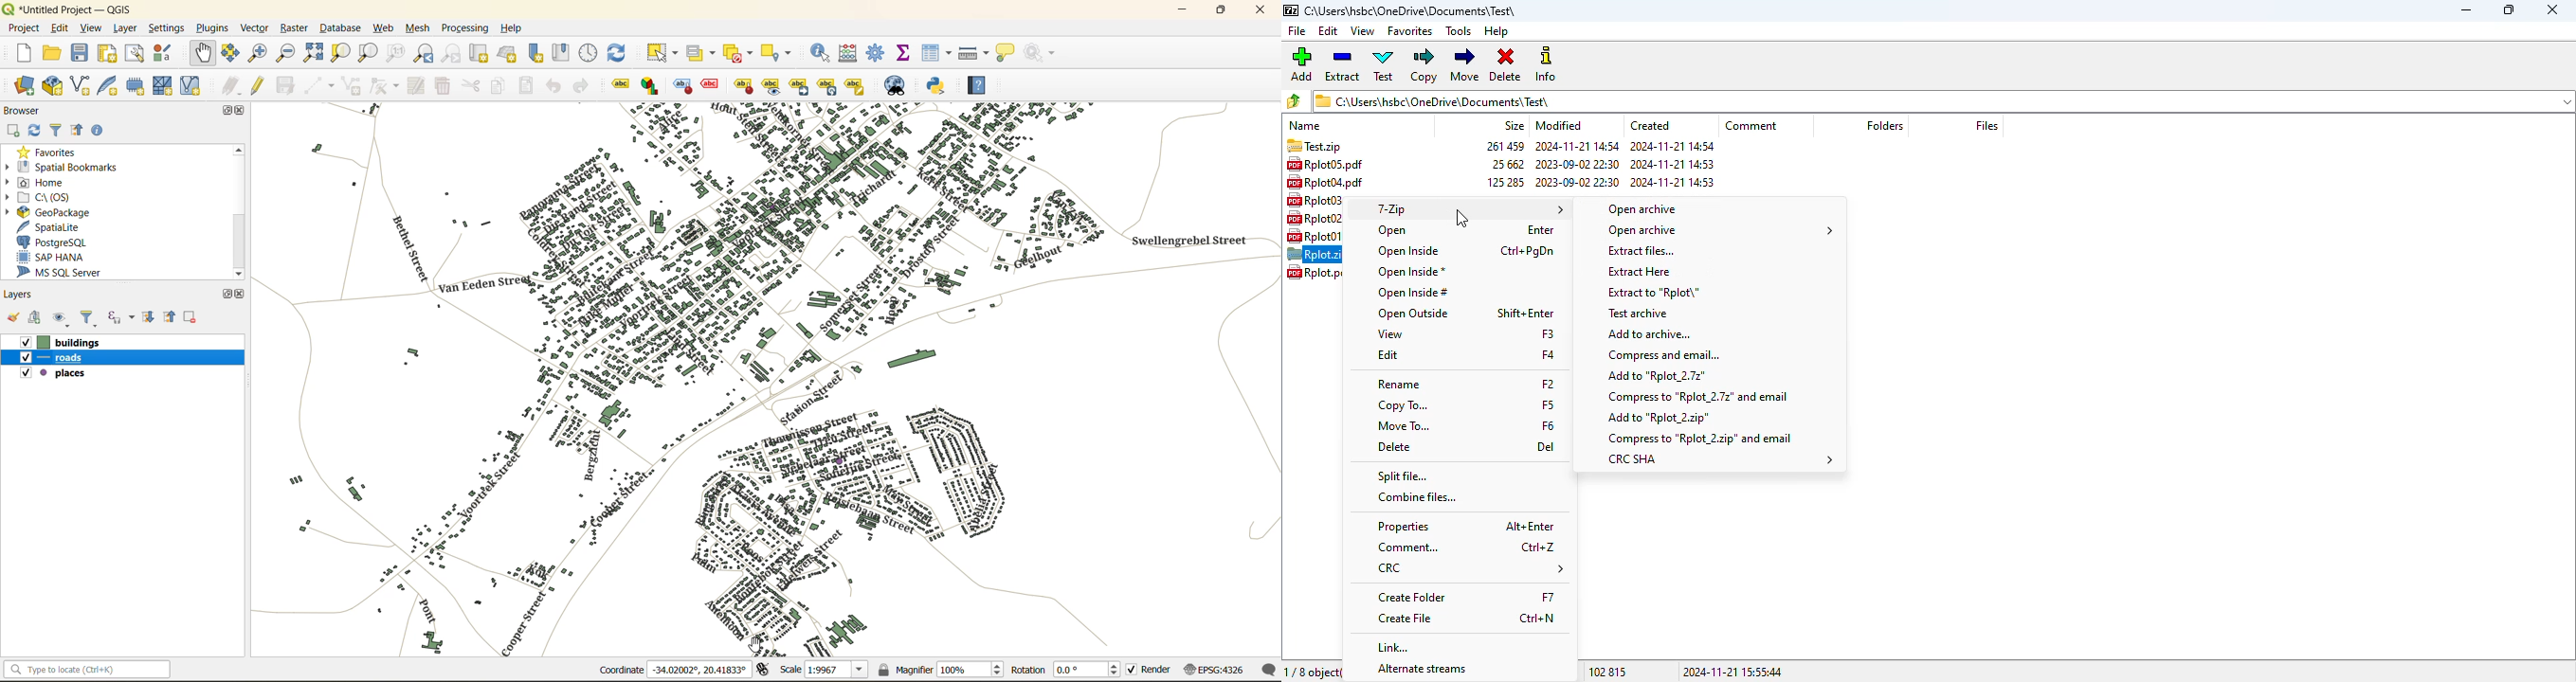  Describe the element at coordinates (11, 316) in the screenshot. I see `open` at that location.